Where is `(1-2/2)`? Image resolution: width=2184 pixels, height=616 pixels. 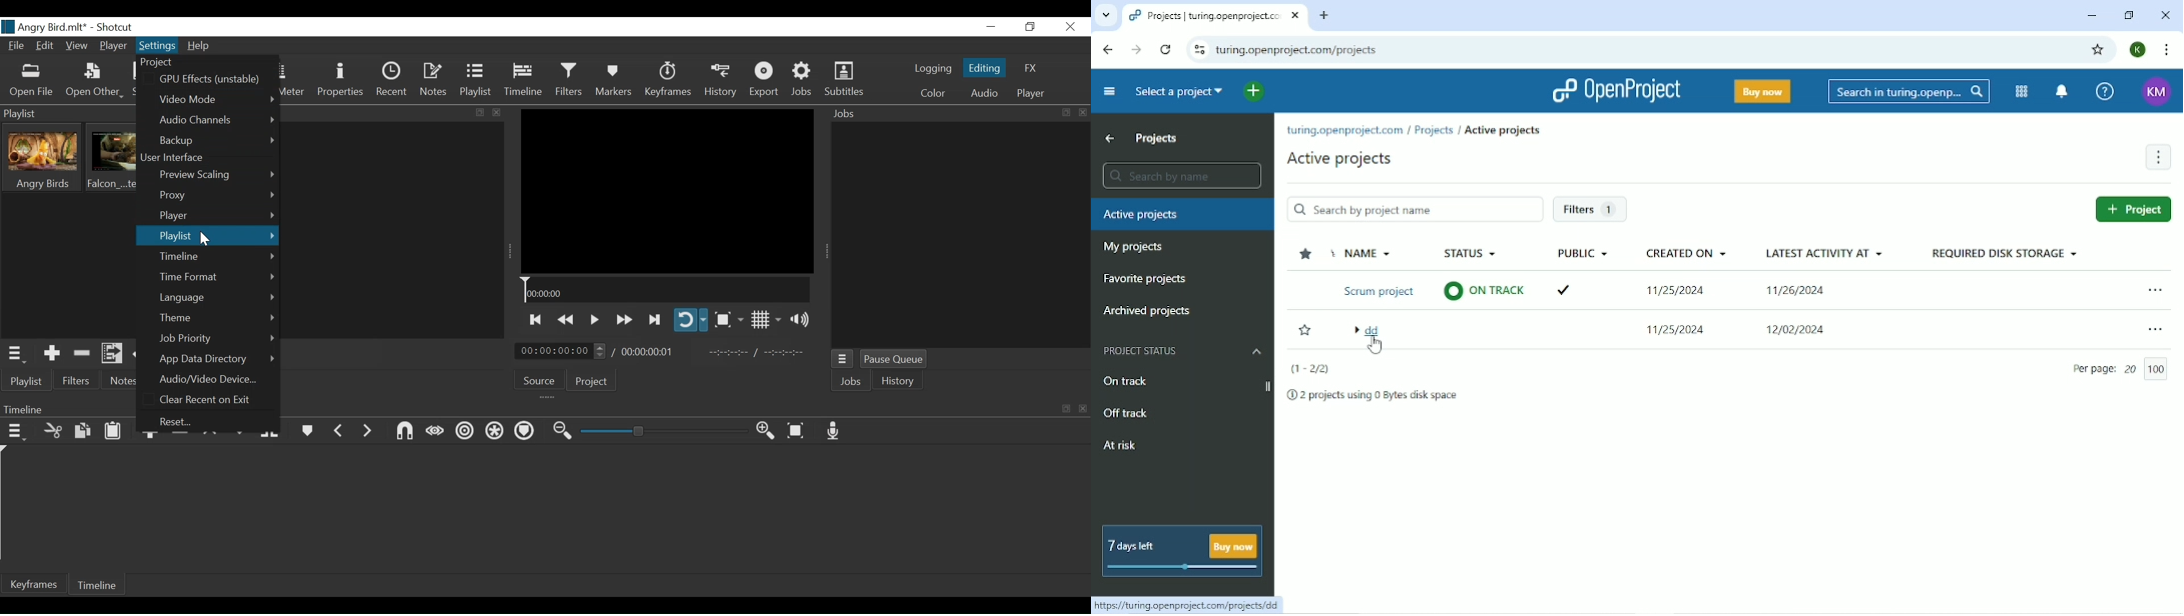
(1-2/2) is located at coordinates (1308, 370).